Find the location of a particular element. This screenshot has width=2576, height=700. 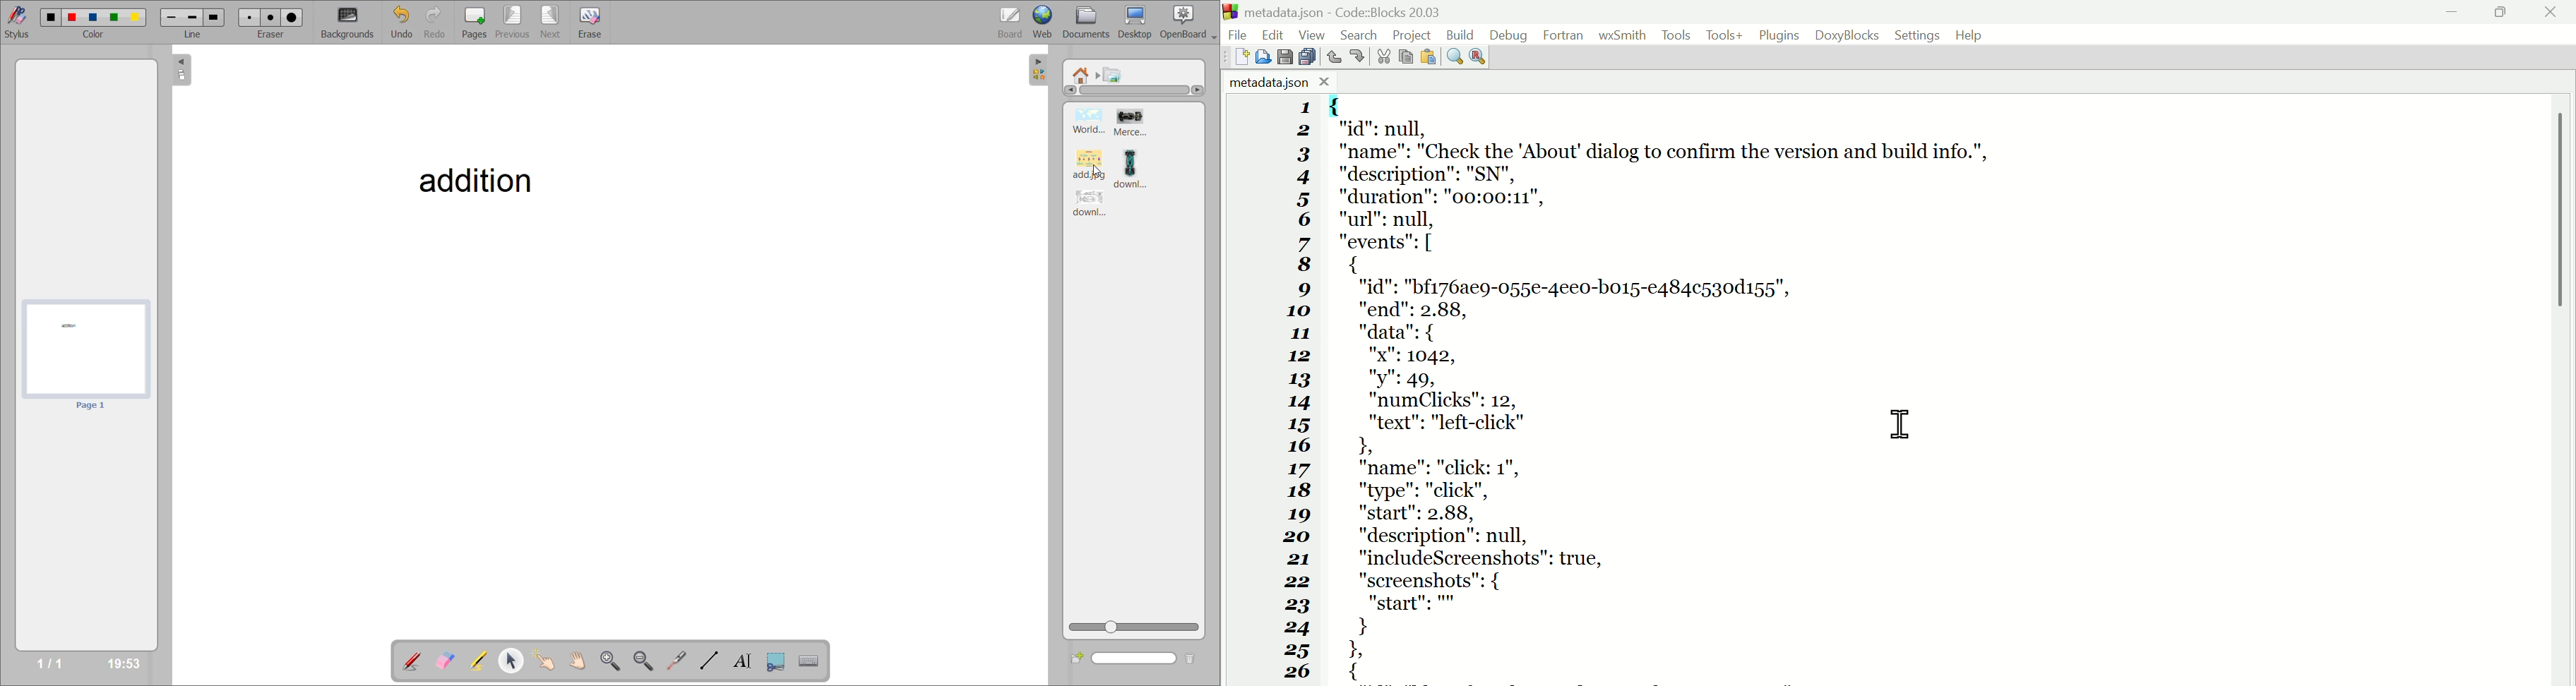

minimise is located at coordinates (2453, 13).